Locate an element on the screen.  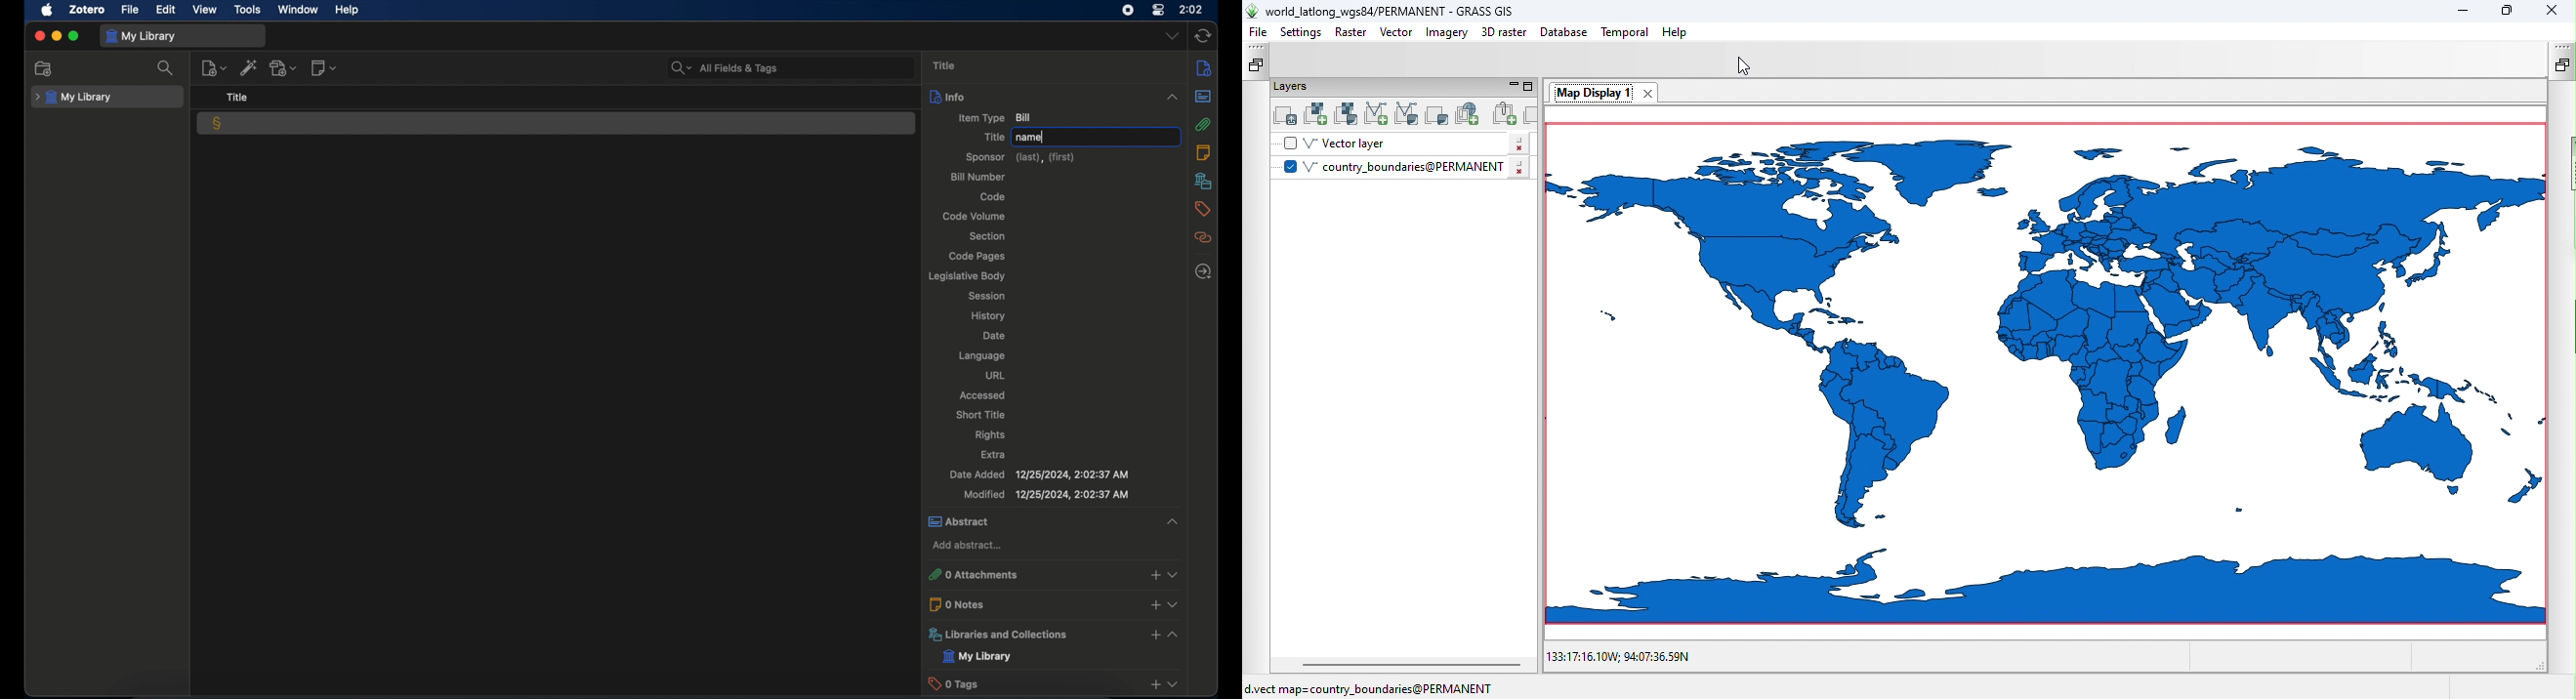
name is located at coordinates (1032, 137).